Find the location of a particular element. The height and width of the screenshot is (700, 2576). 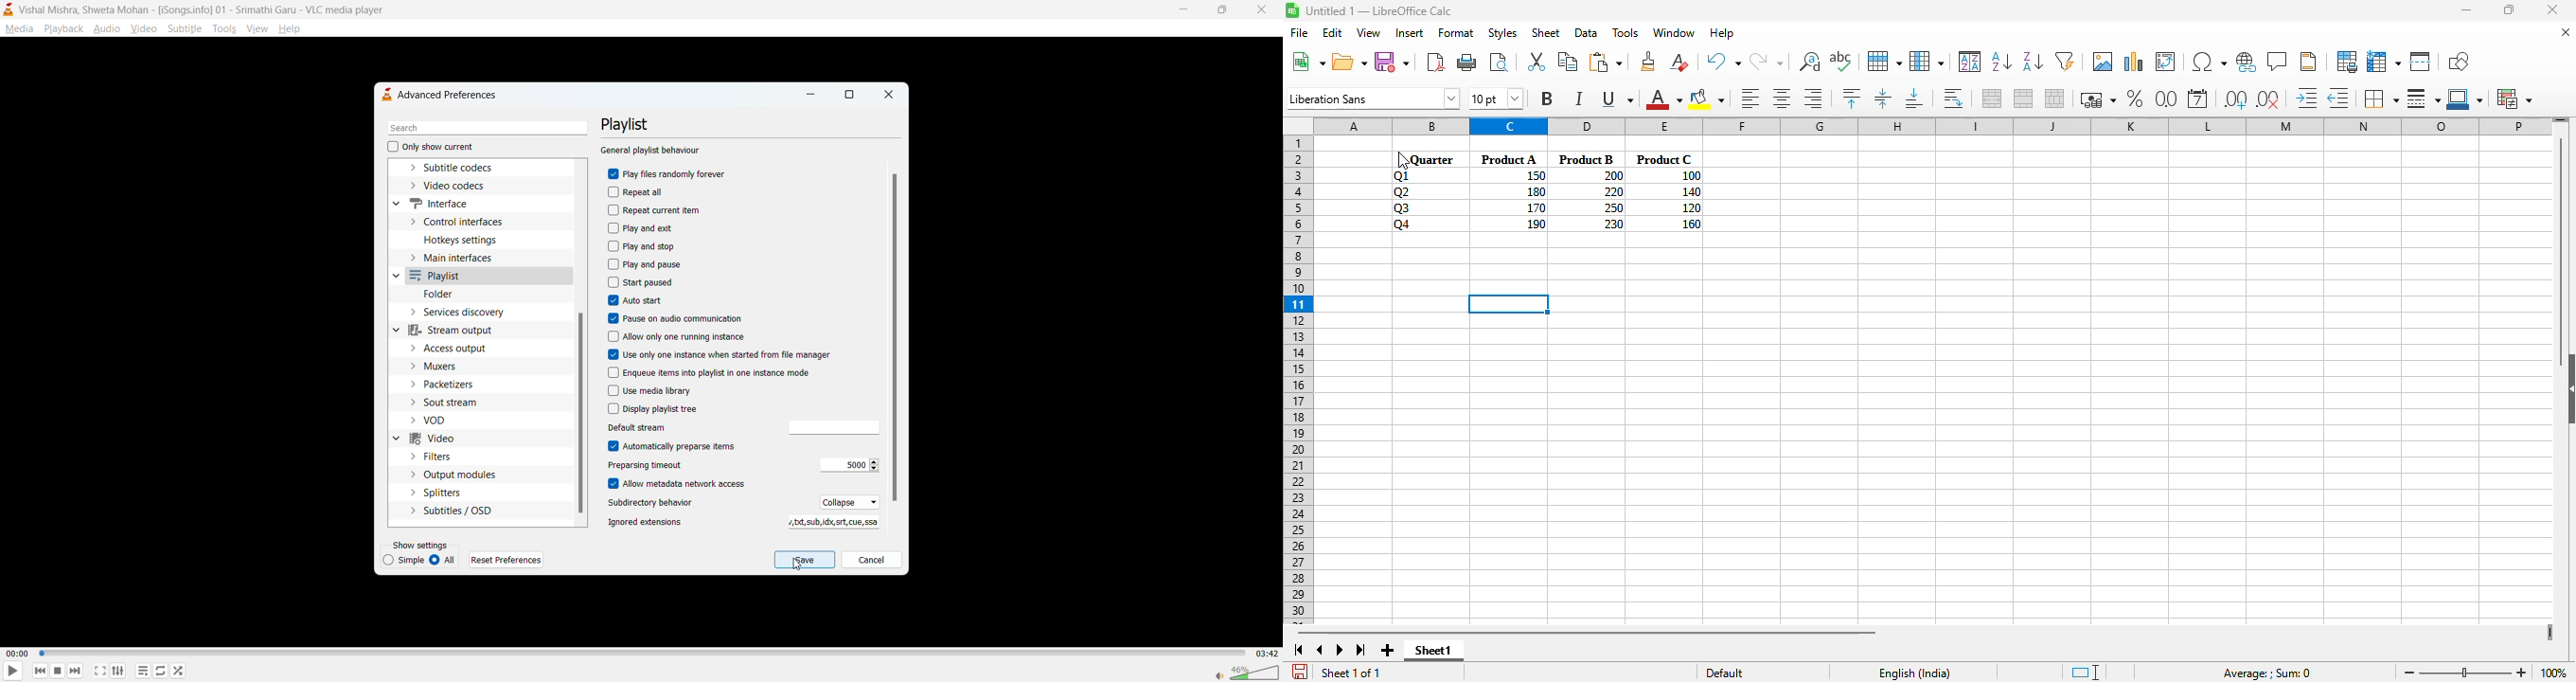

show draw functions is located at coordinates (2458, 61).